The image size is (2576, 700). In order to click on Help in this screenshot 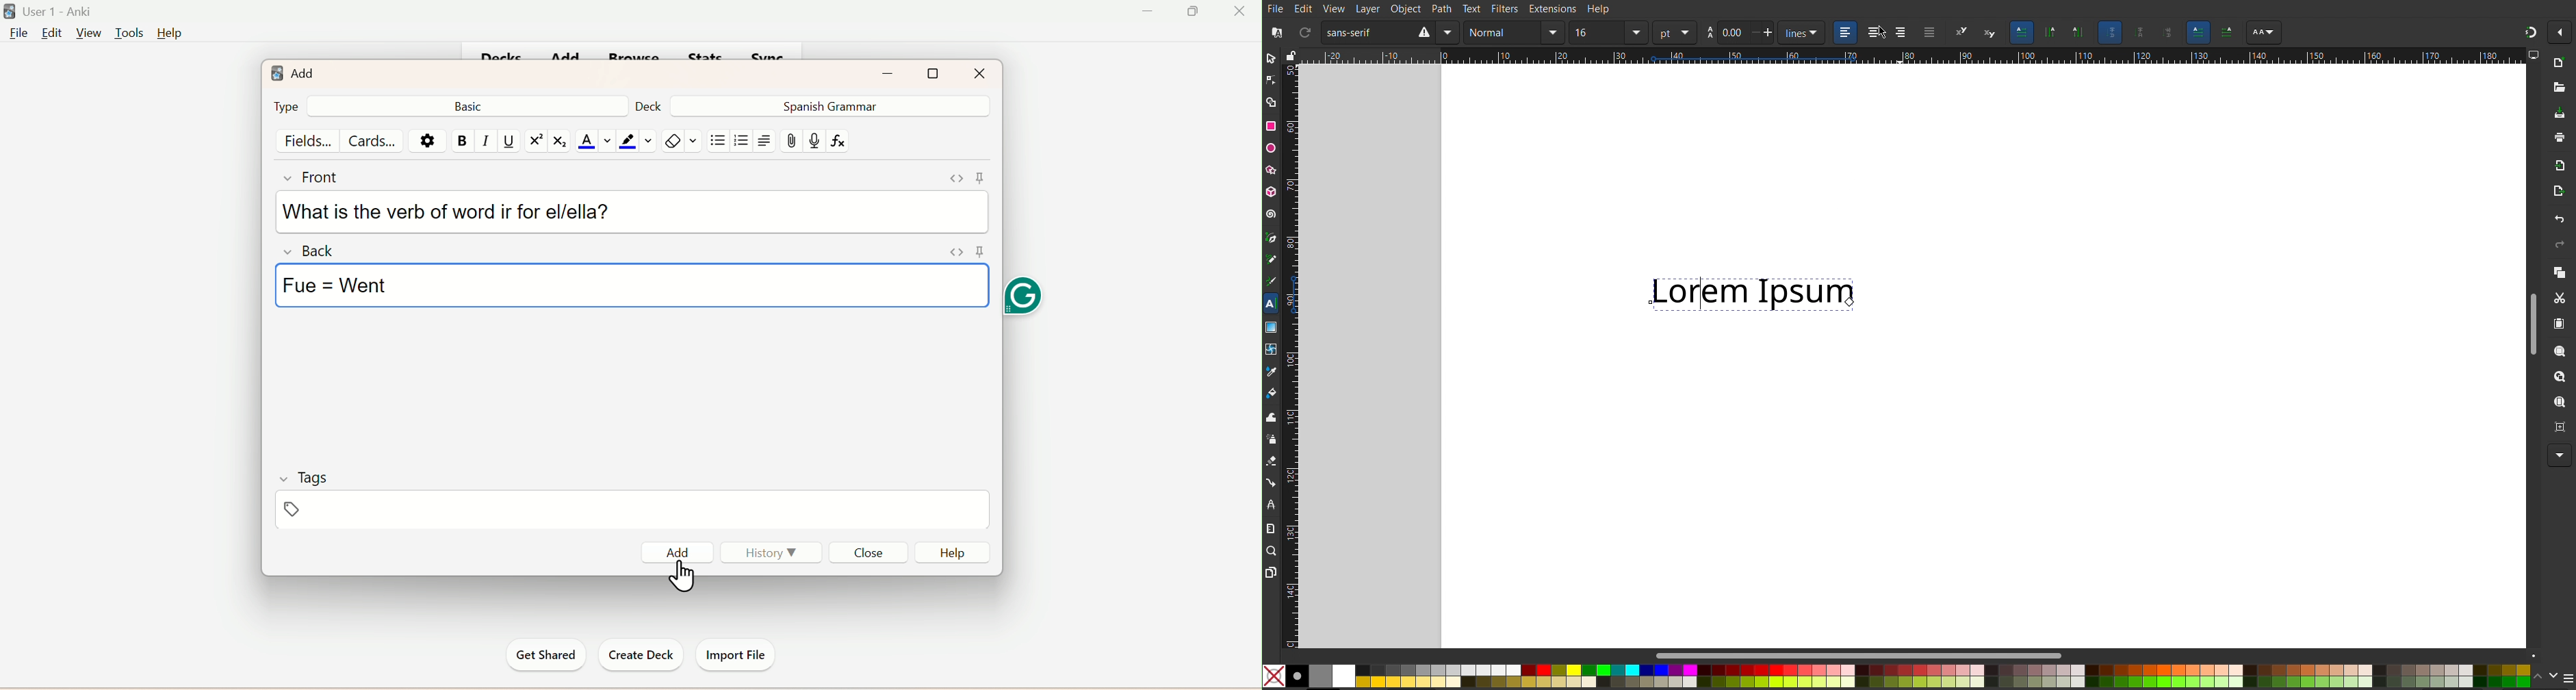, I will do `click(169, 34)`.